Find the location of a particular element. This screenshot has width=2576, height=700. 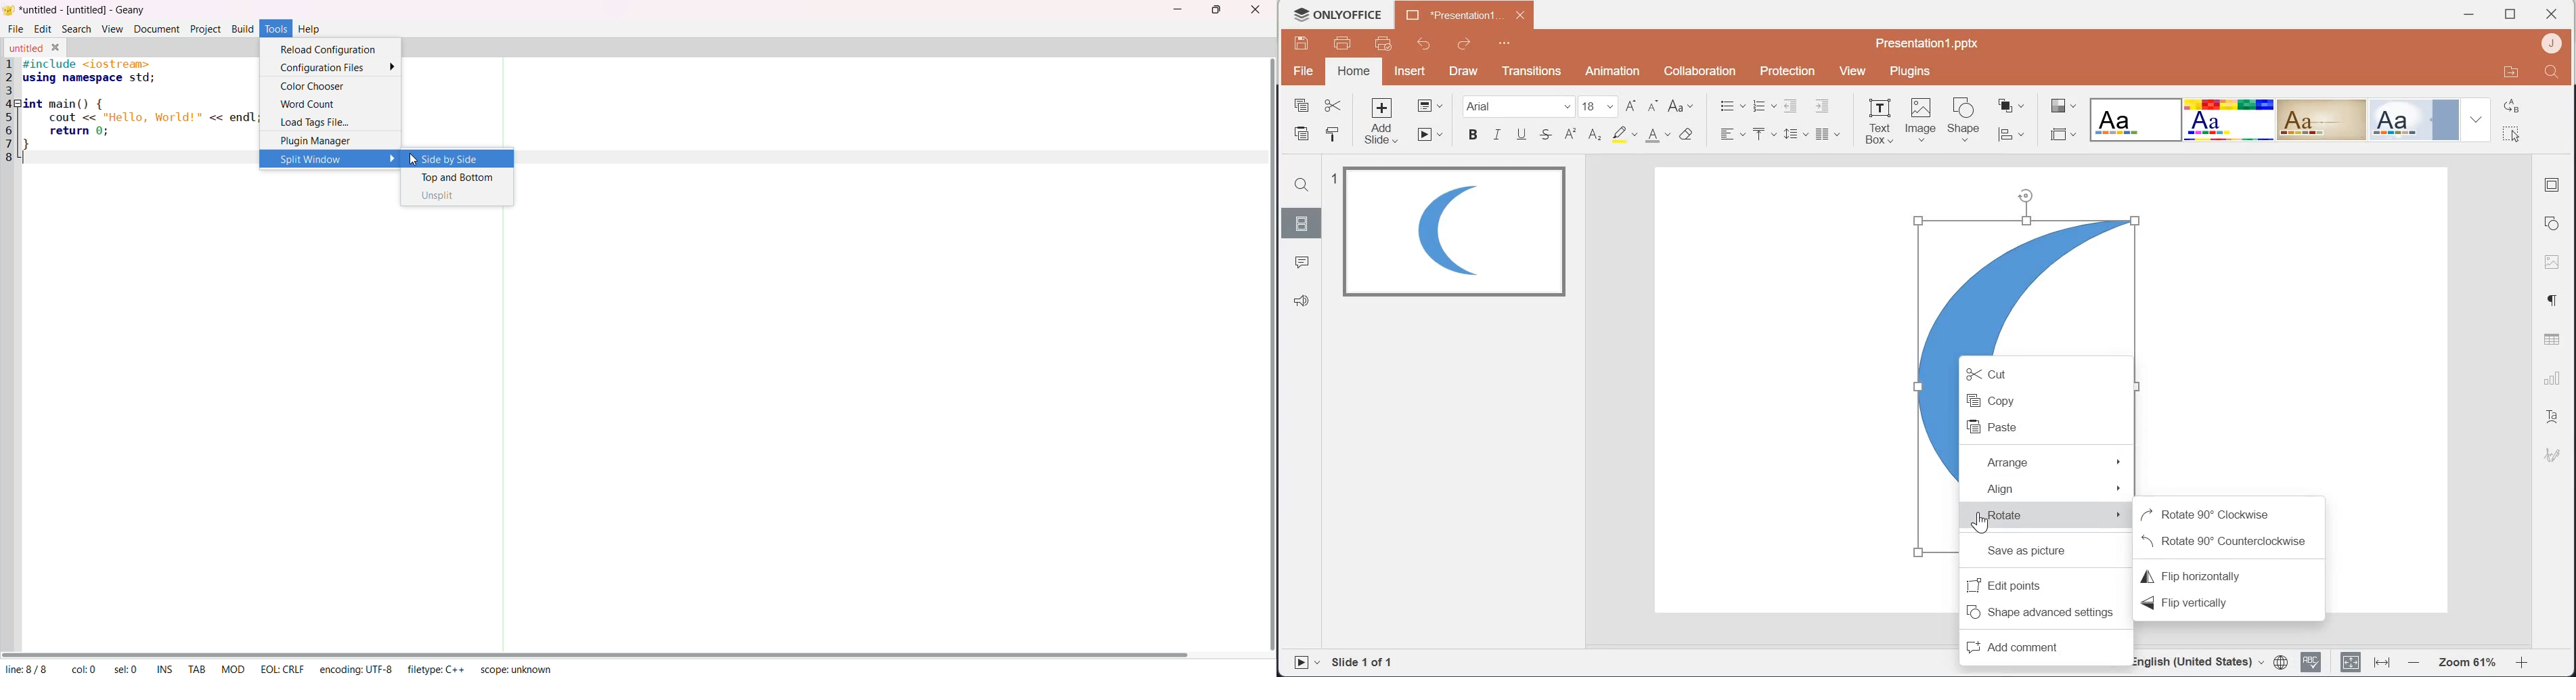

line: 8/8 is located at coordinates (27, 669).